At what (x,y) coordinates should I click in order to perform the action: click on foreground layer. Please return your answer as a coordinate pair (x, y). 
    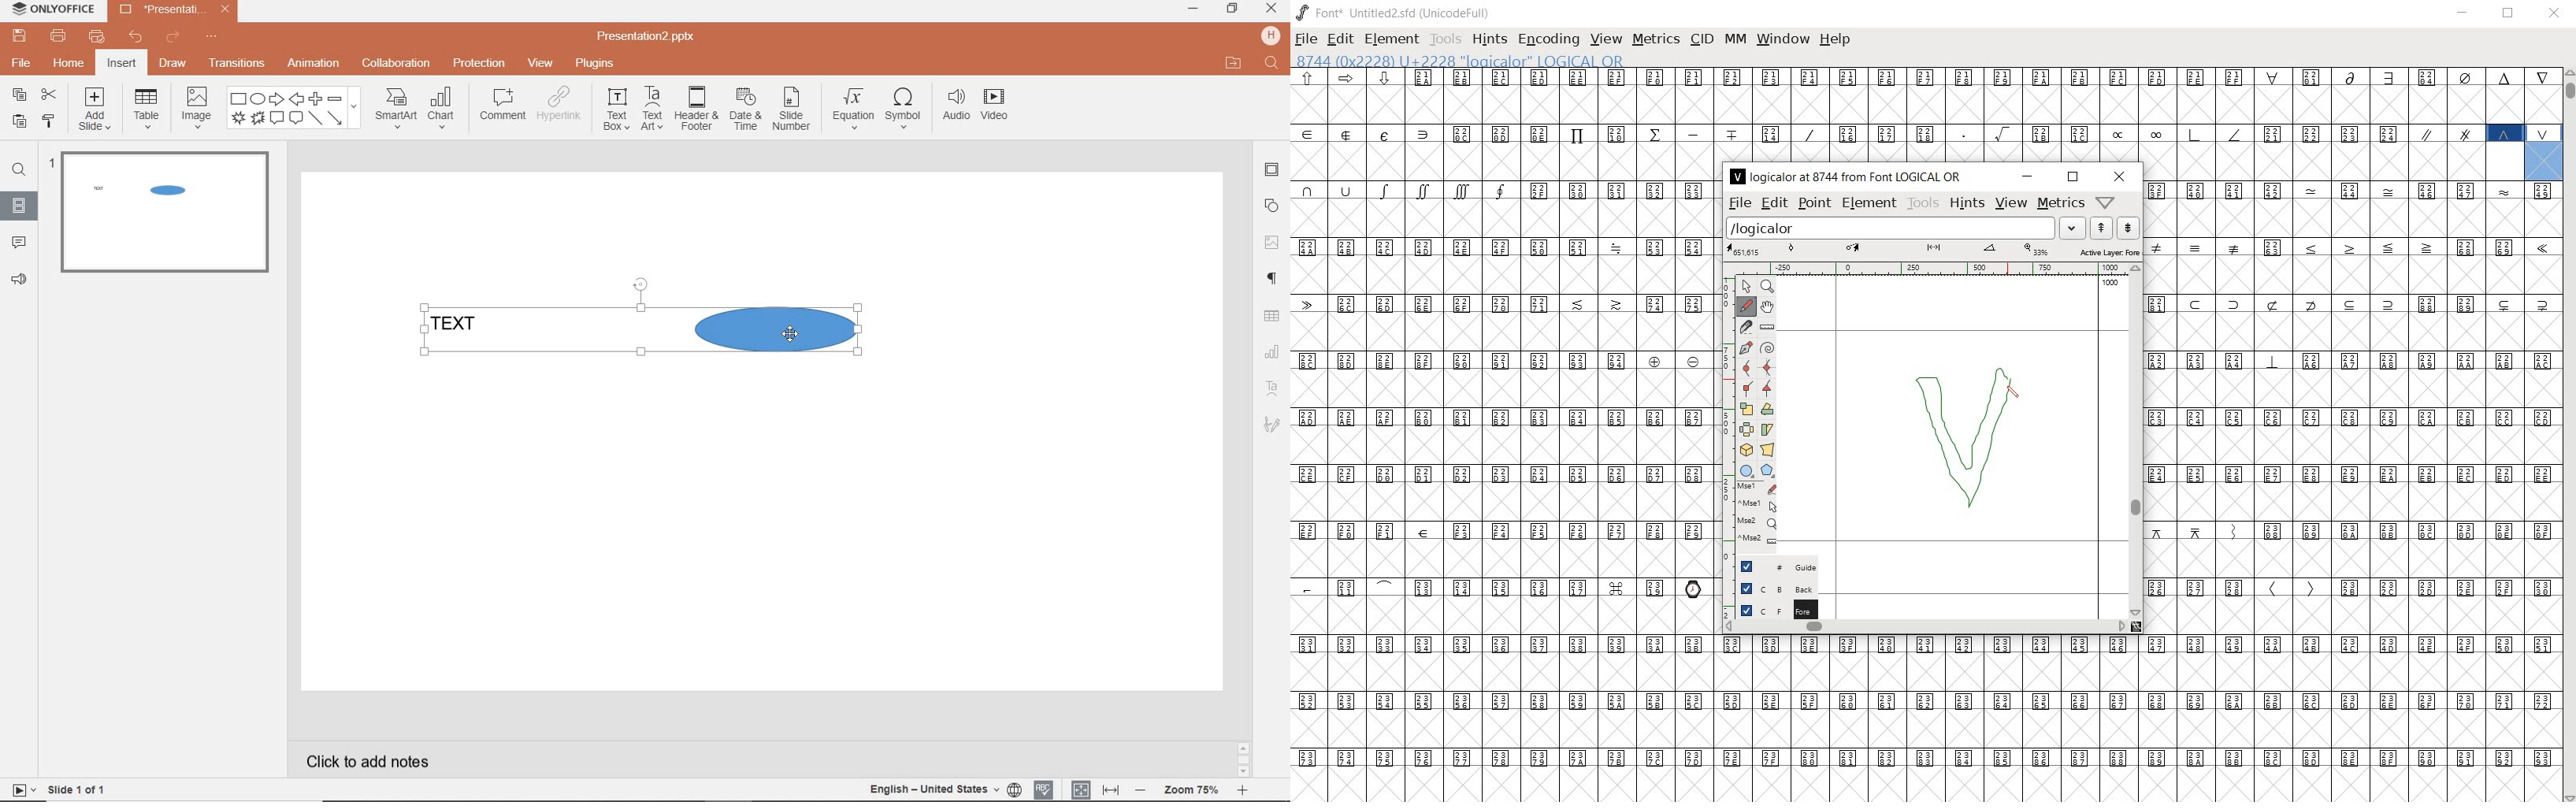
    Looking at the image, I should click on (1770, 609).